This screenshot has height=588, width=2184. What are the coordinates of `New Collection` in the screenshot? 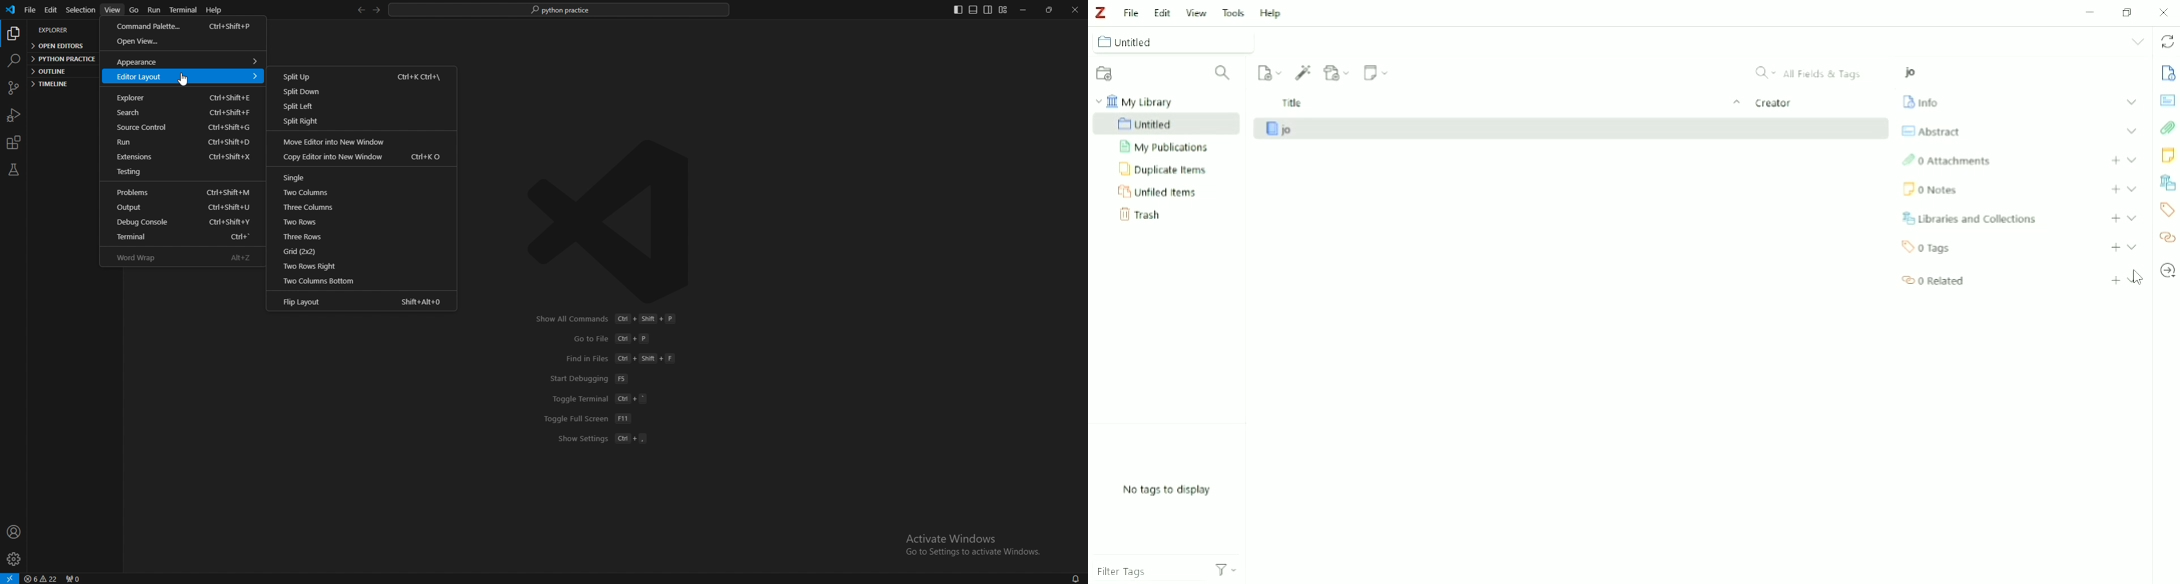 It's located at (1105, 73).